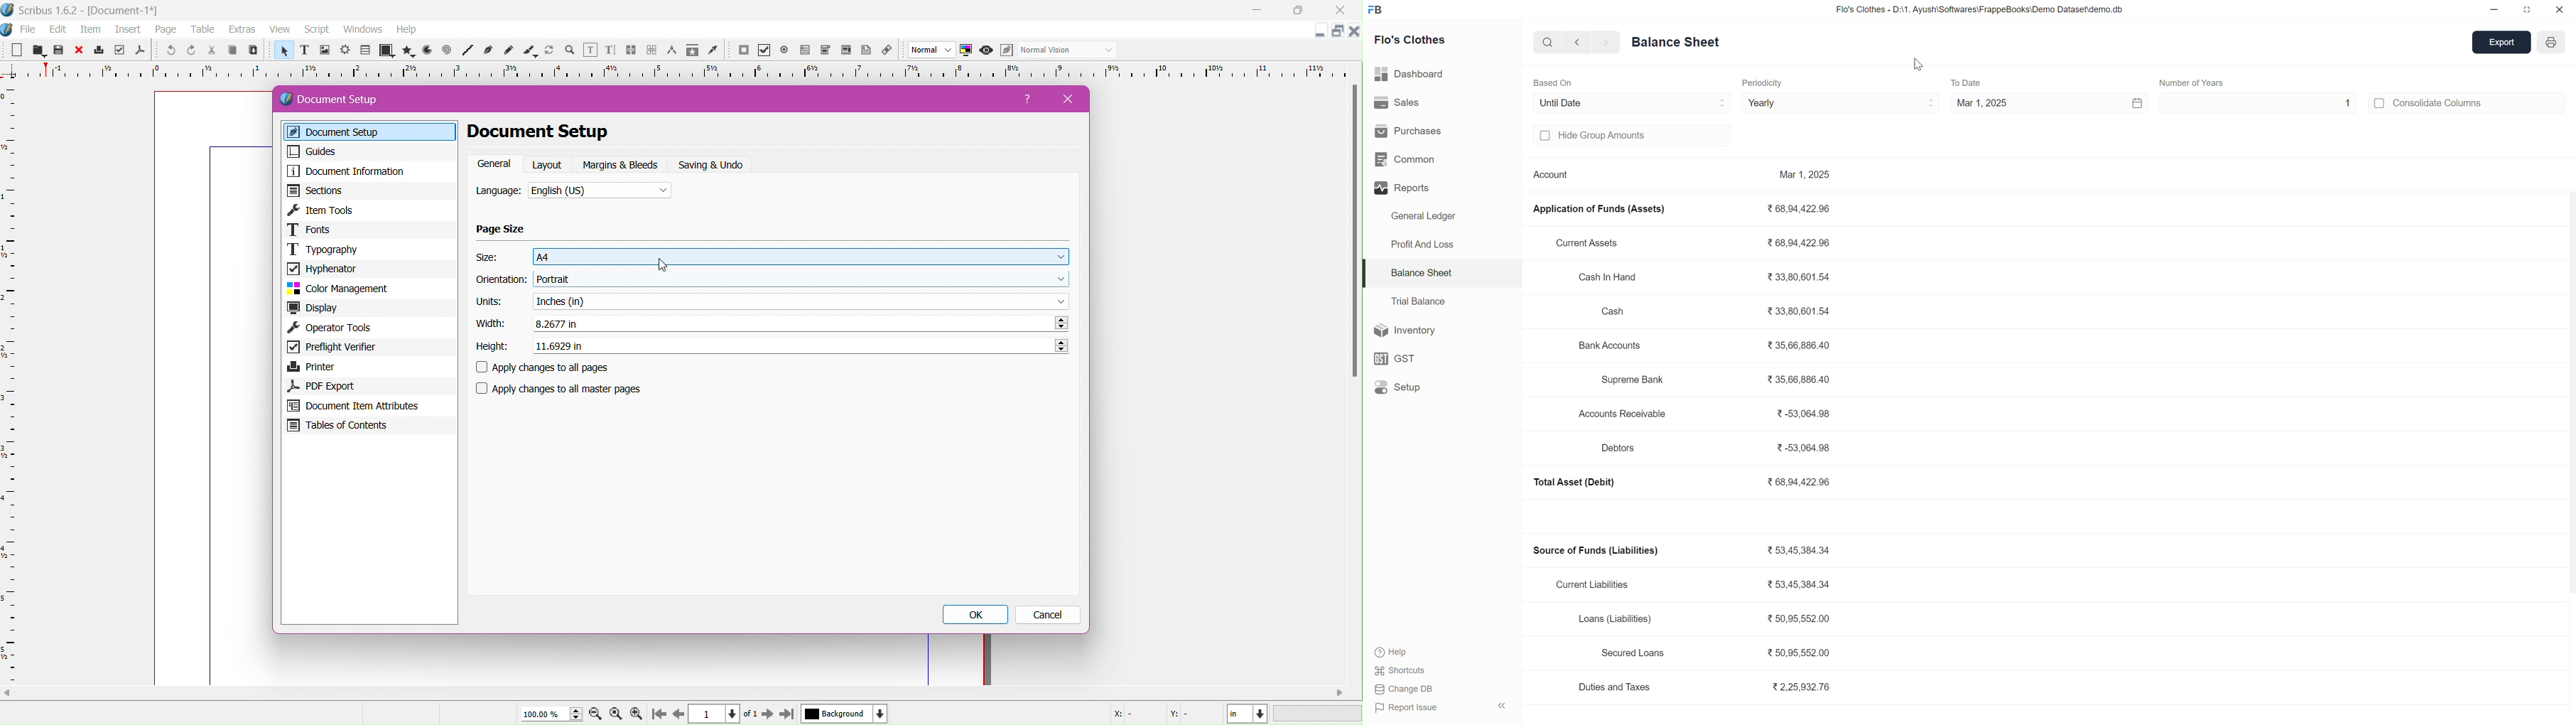 Image resolution: width=2576 pixels, height=728 pixels. I want to click on Document Setup, so click(342, 100).